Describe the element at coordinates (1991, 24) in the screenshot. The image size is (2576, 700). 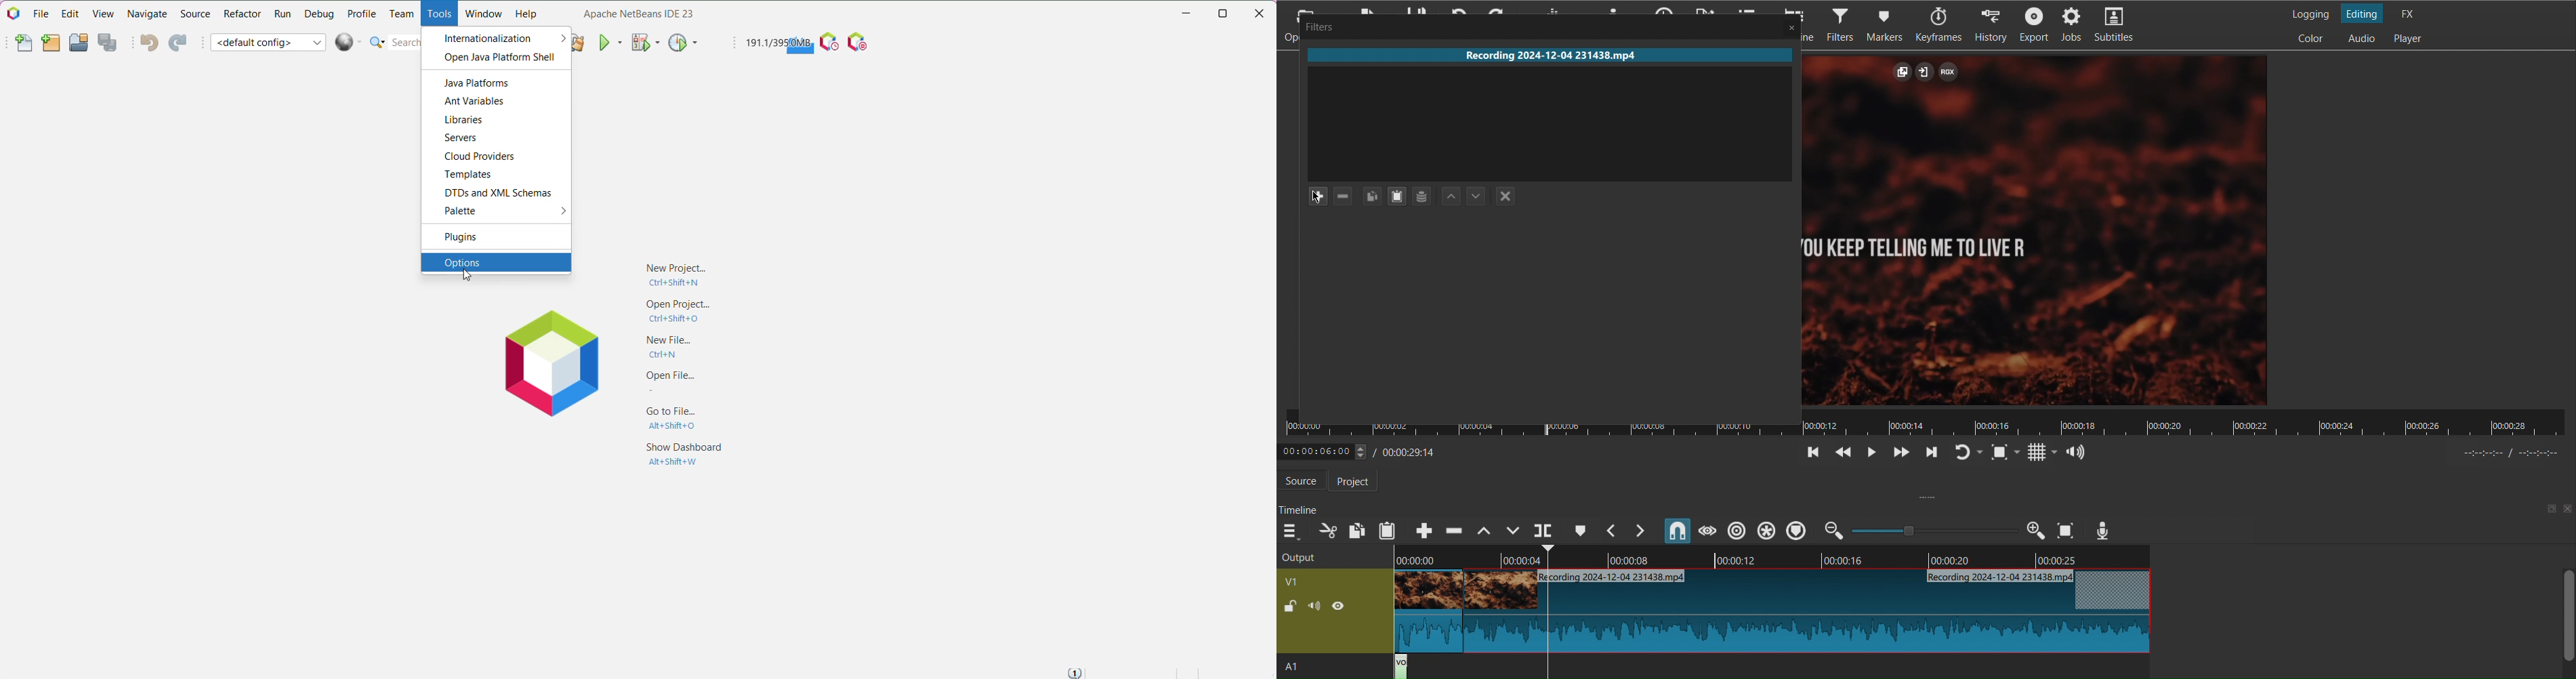
I see `History` at that location.